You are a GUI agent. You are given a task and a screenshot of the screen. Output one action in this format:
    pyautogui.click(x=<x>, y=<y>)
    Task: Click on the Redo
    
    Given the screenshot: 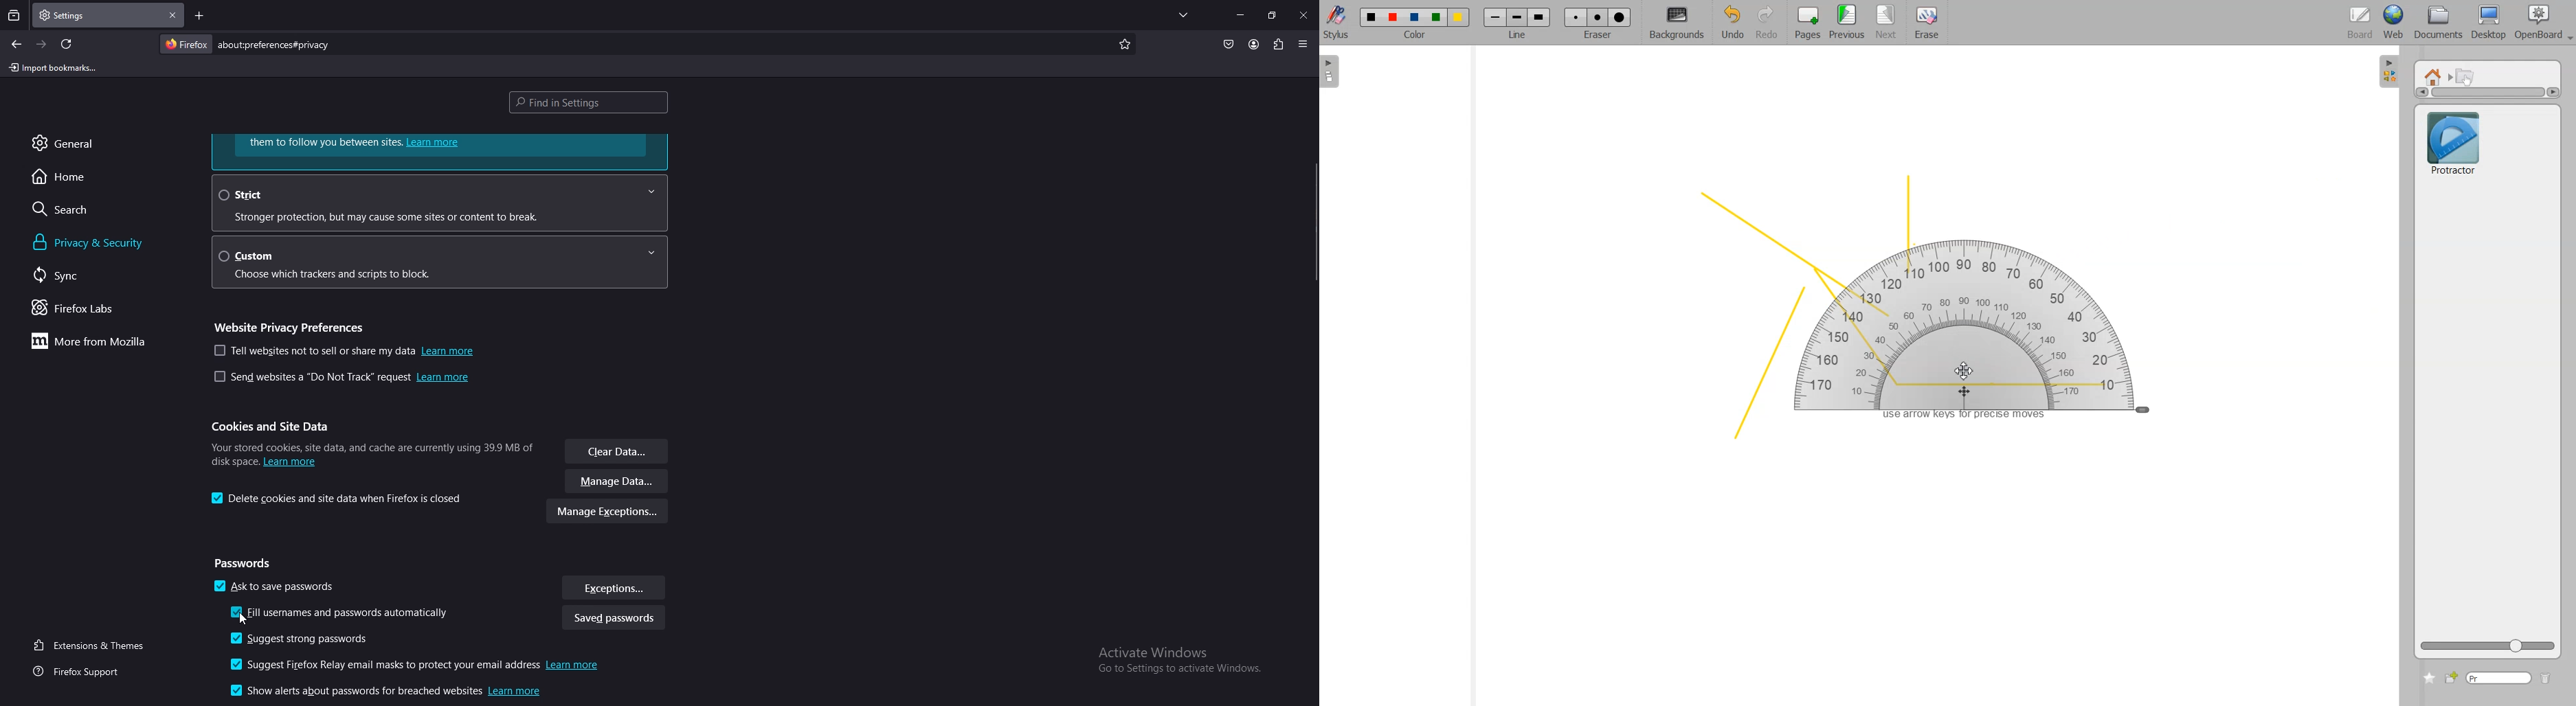 What is the action you would take?
    pyautogui.click(x=1767, y=24)
    